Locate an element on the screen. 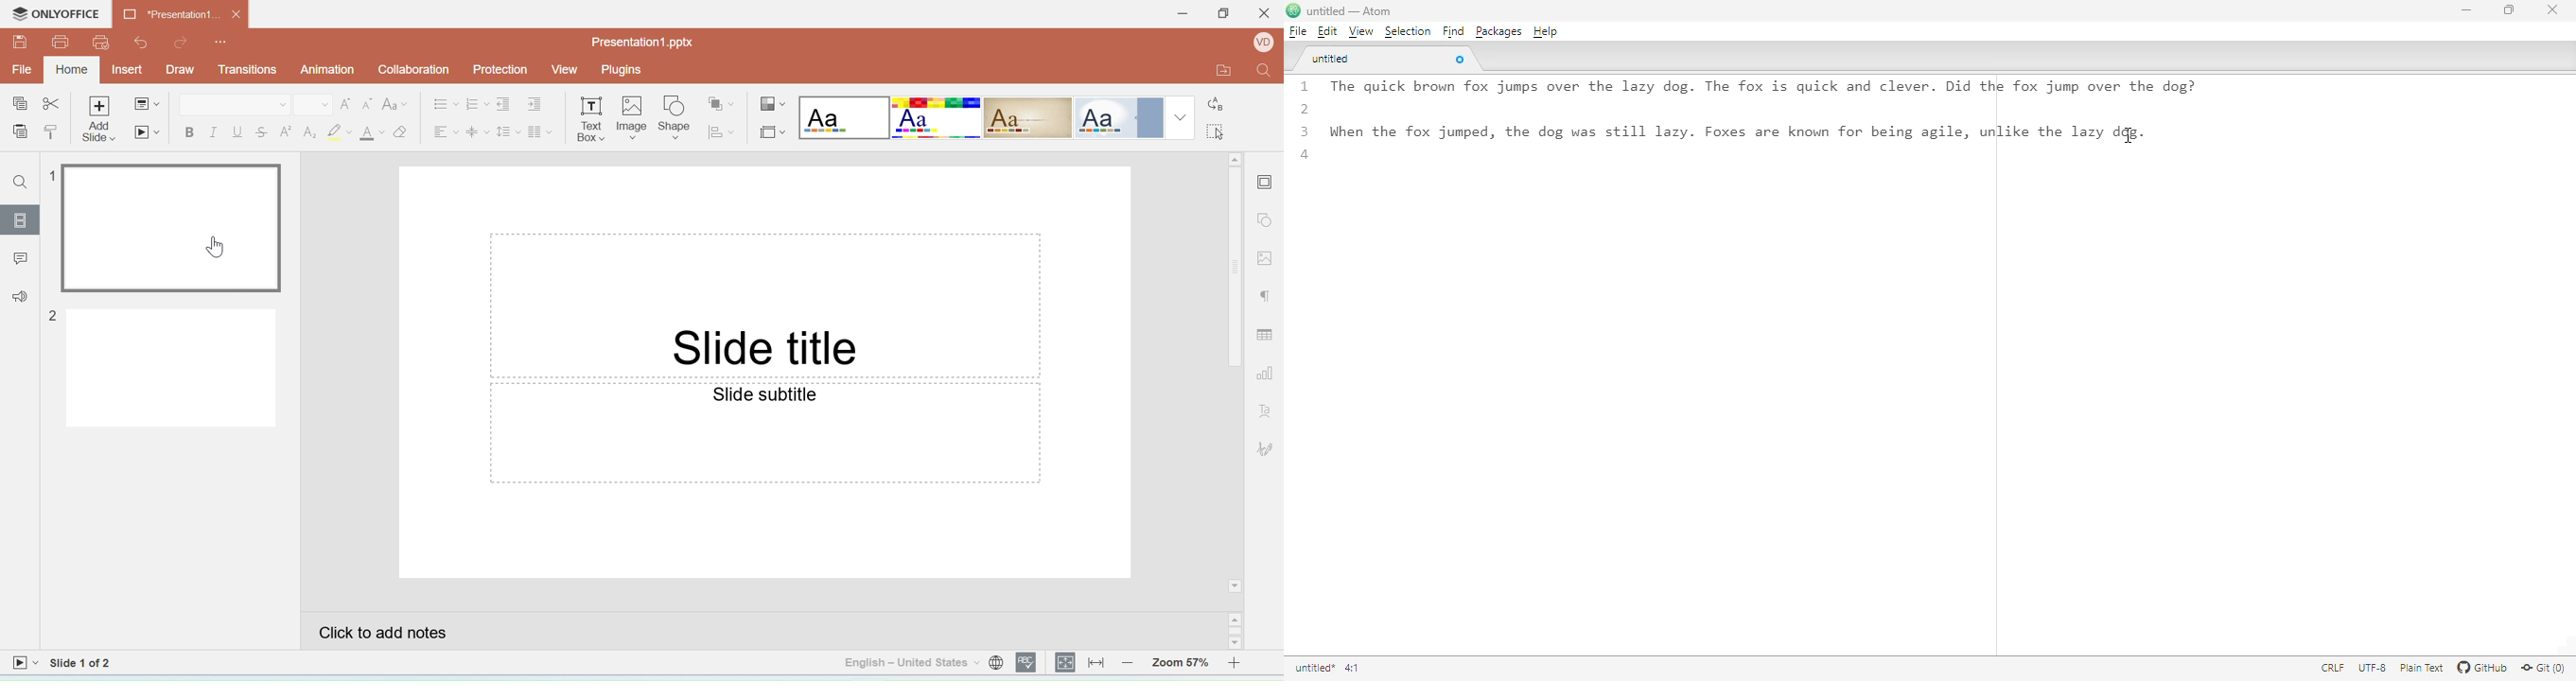 This screenshot has height=700, width=2576. Start slideshow is located at coordinates (25, 664).